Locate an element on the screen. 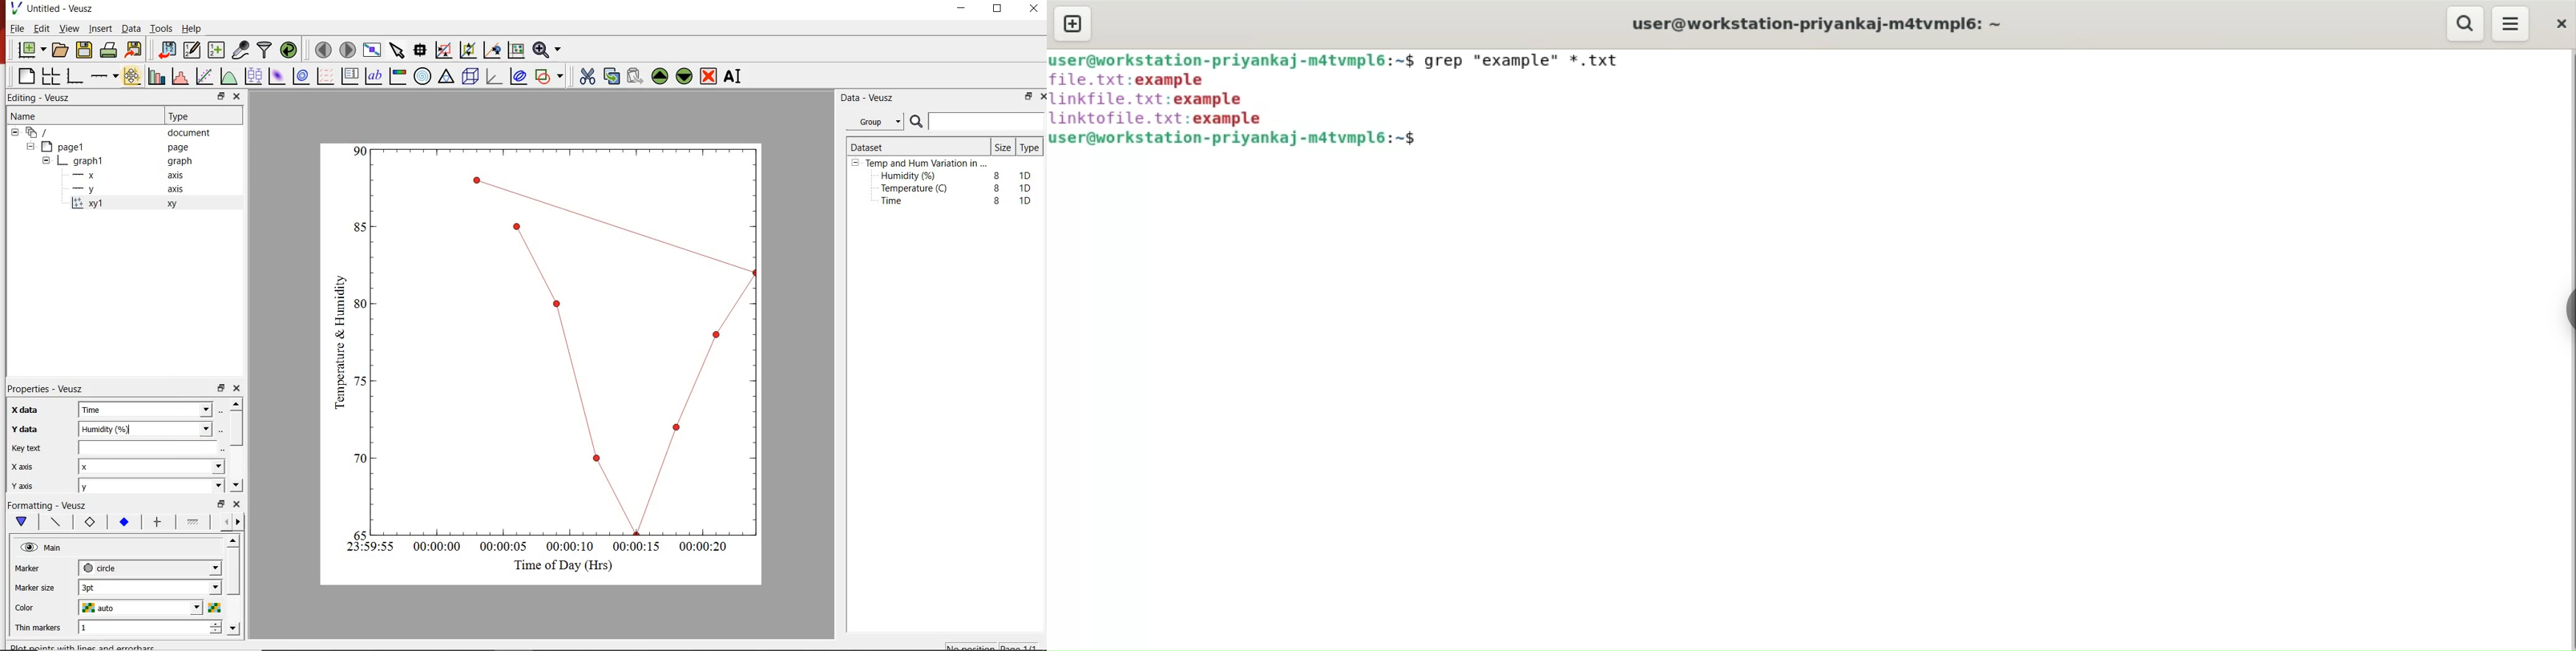 The width and height of the screenshot is (2576, 672). grep "example" *.txt is located at coordinates (1524, 59).